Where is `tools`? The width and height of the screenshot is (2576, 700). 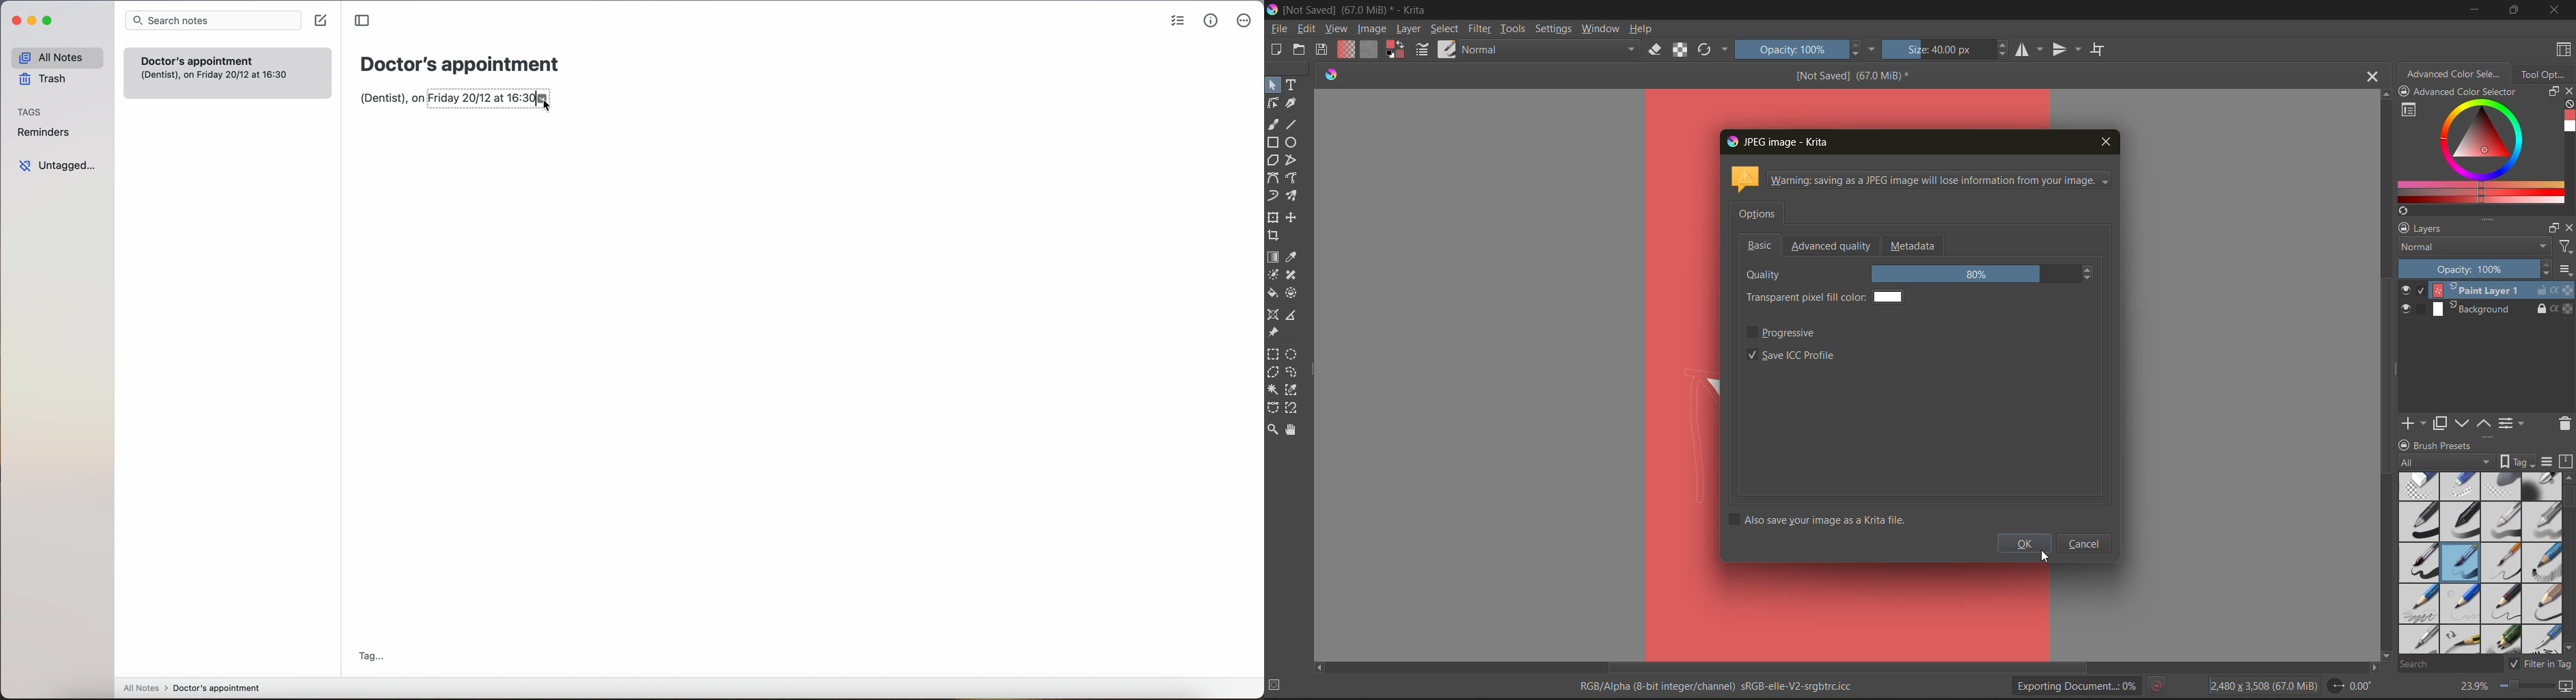
tools is located at coordinates (1273, 159).